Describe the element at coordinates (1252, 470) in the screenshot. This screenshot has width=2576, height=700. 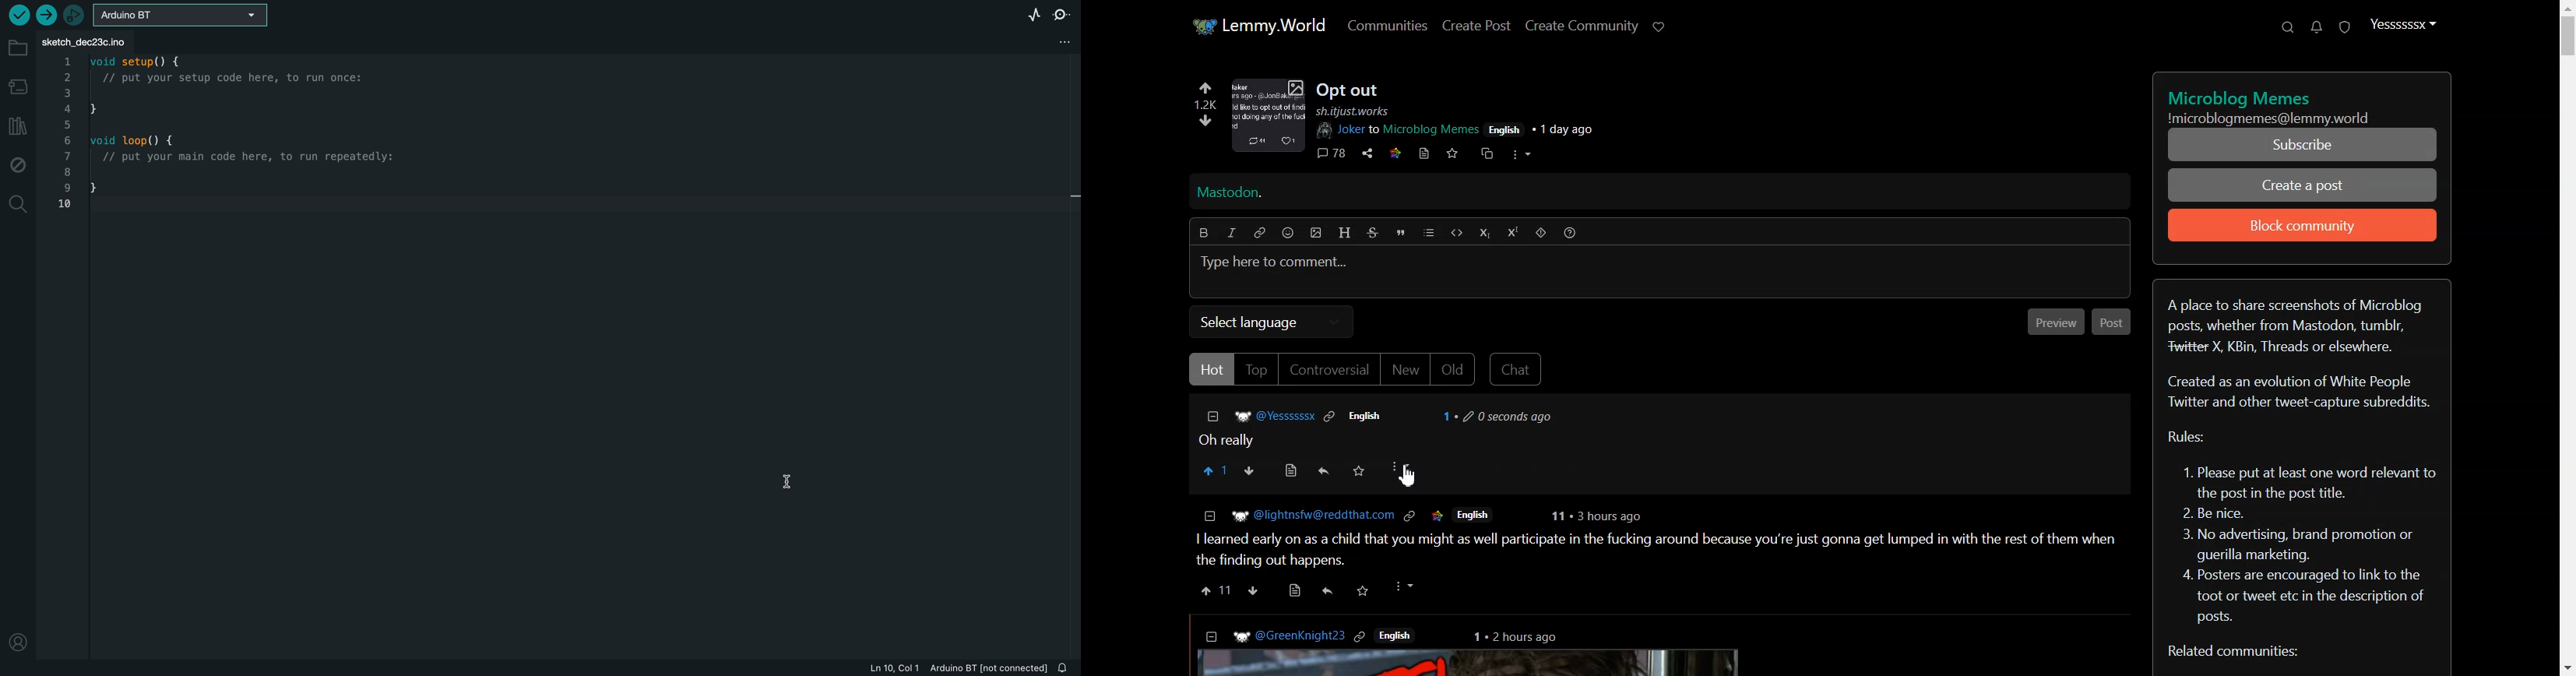
I see `Downvote` at that location.